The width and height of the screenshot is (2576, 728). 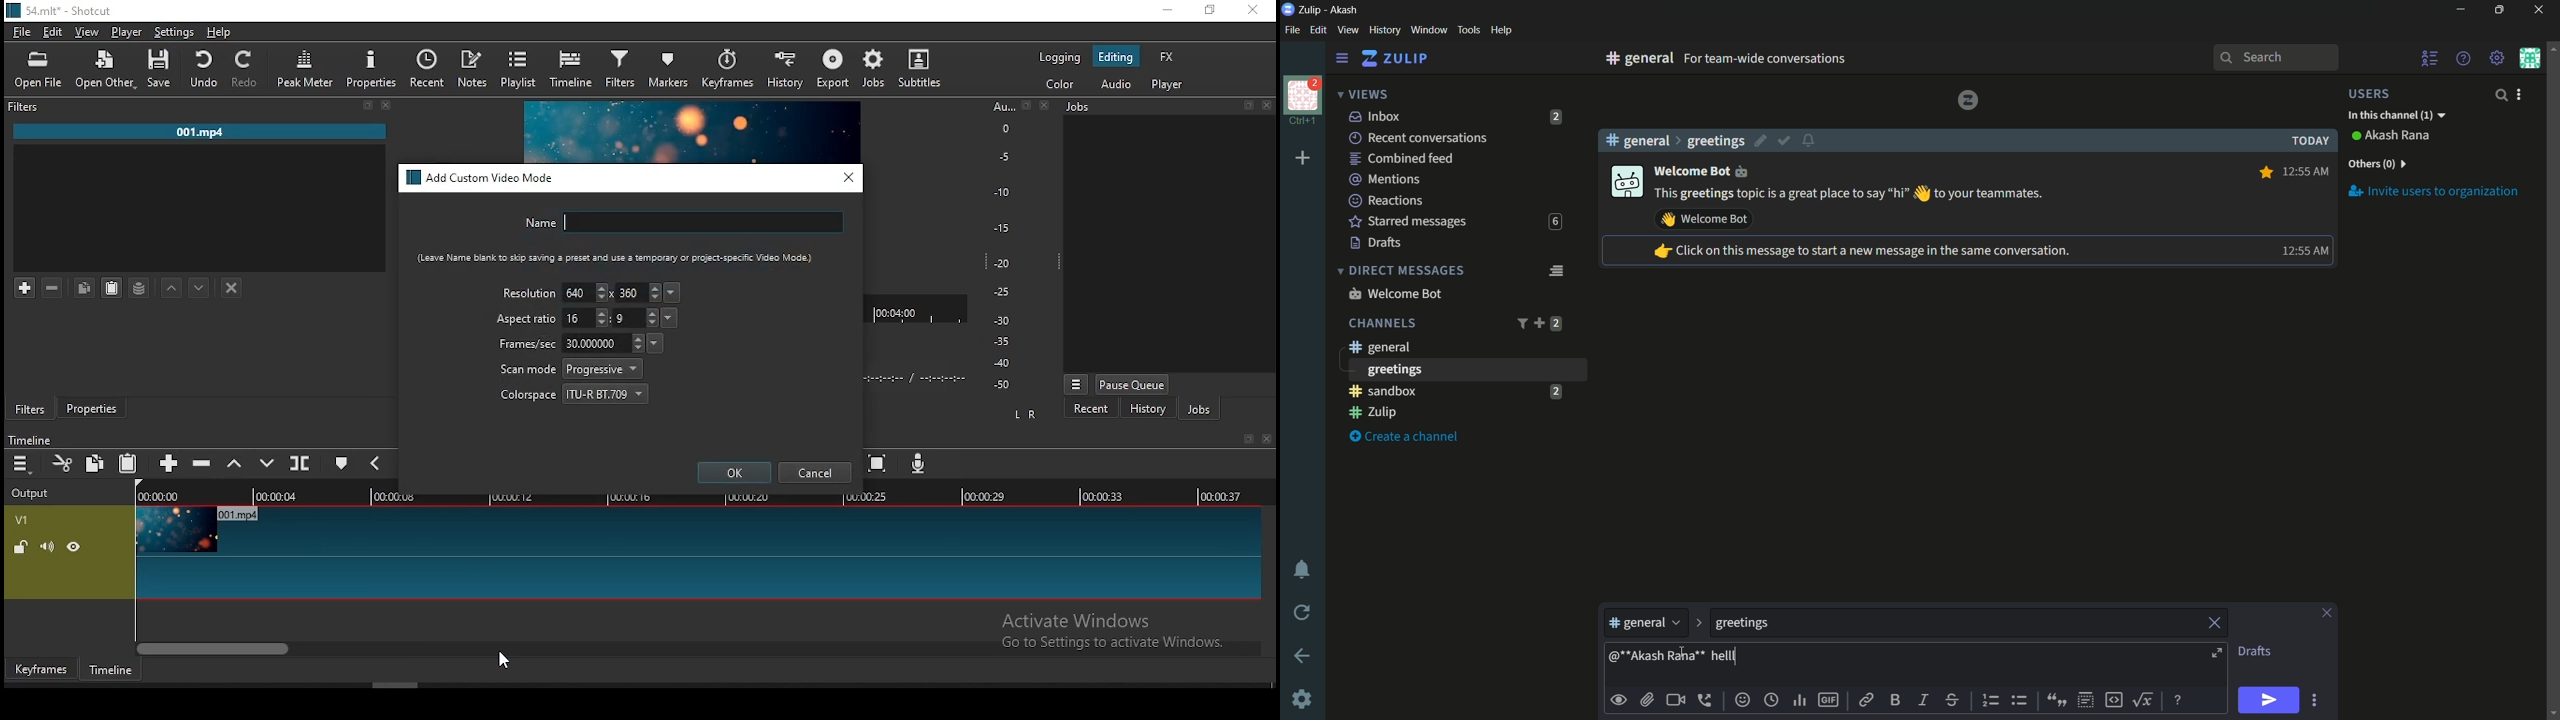 I want to click on ok, so click(x=735, y=472).